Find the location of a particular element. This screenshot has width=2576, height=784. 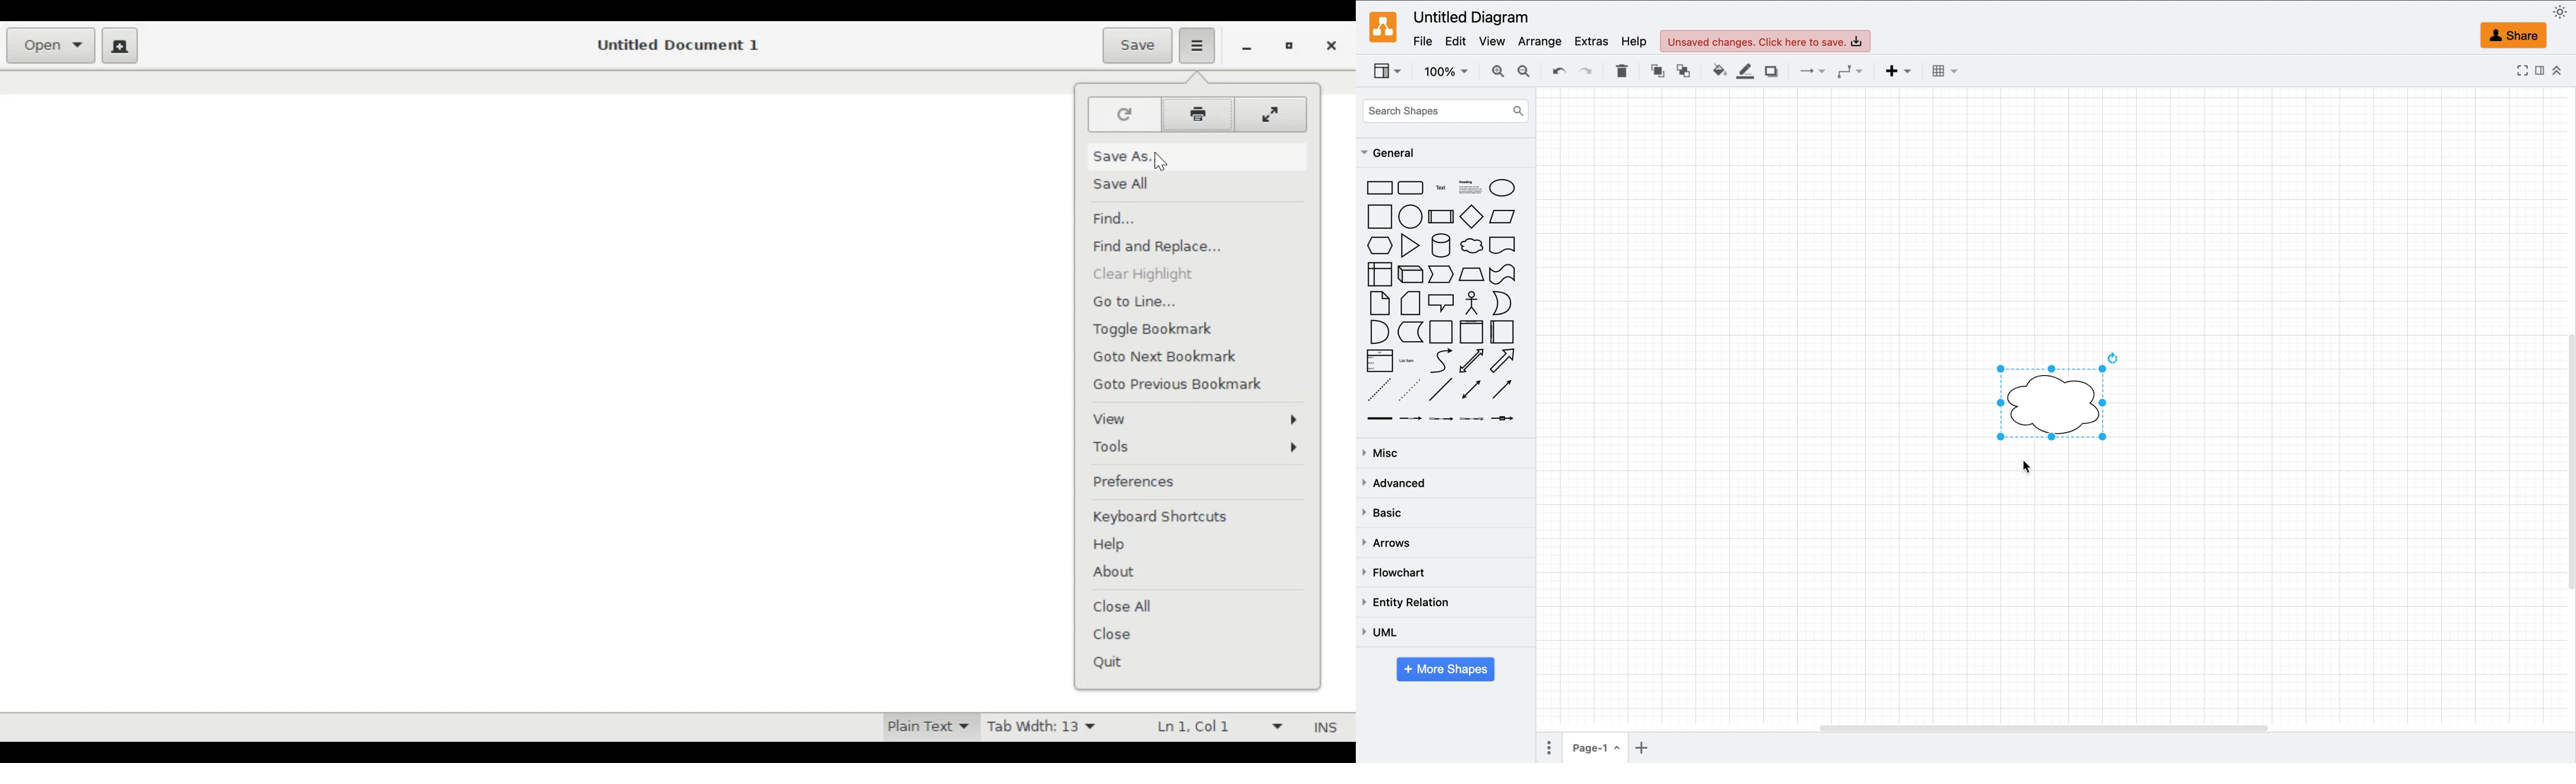

zoom in and out is located at coordinates (1510, 73).